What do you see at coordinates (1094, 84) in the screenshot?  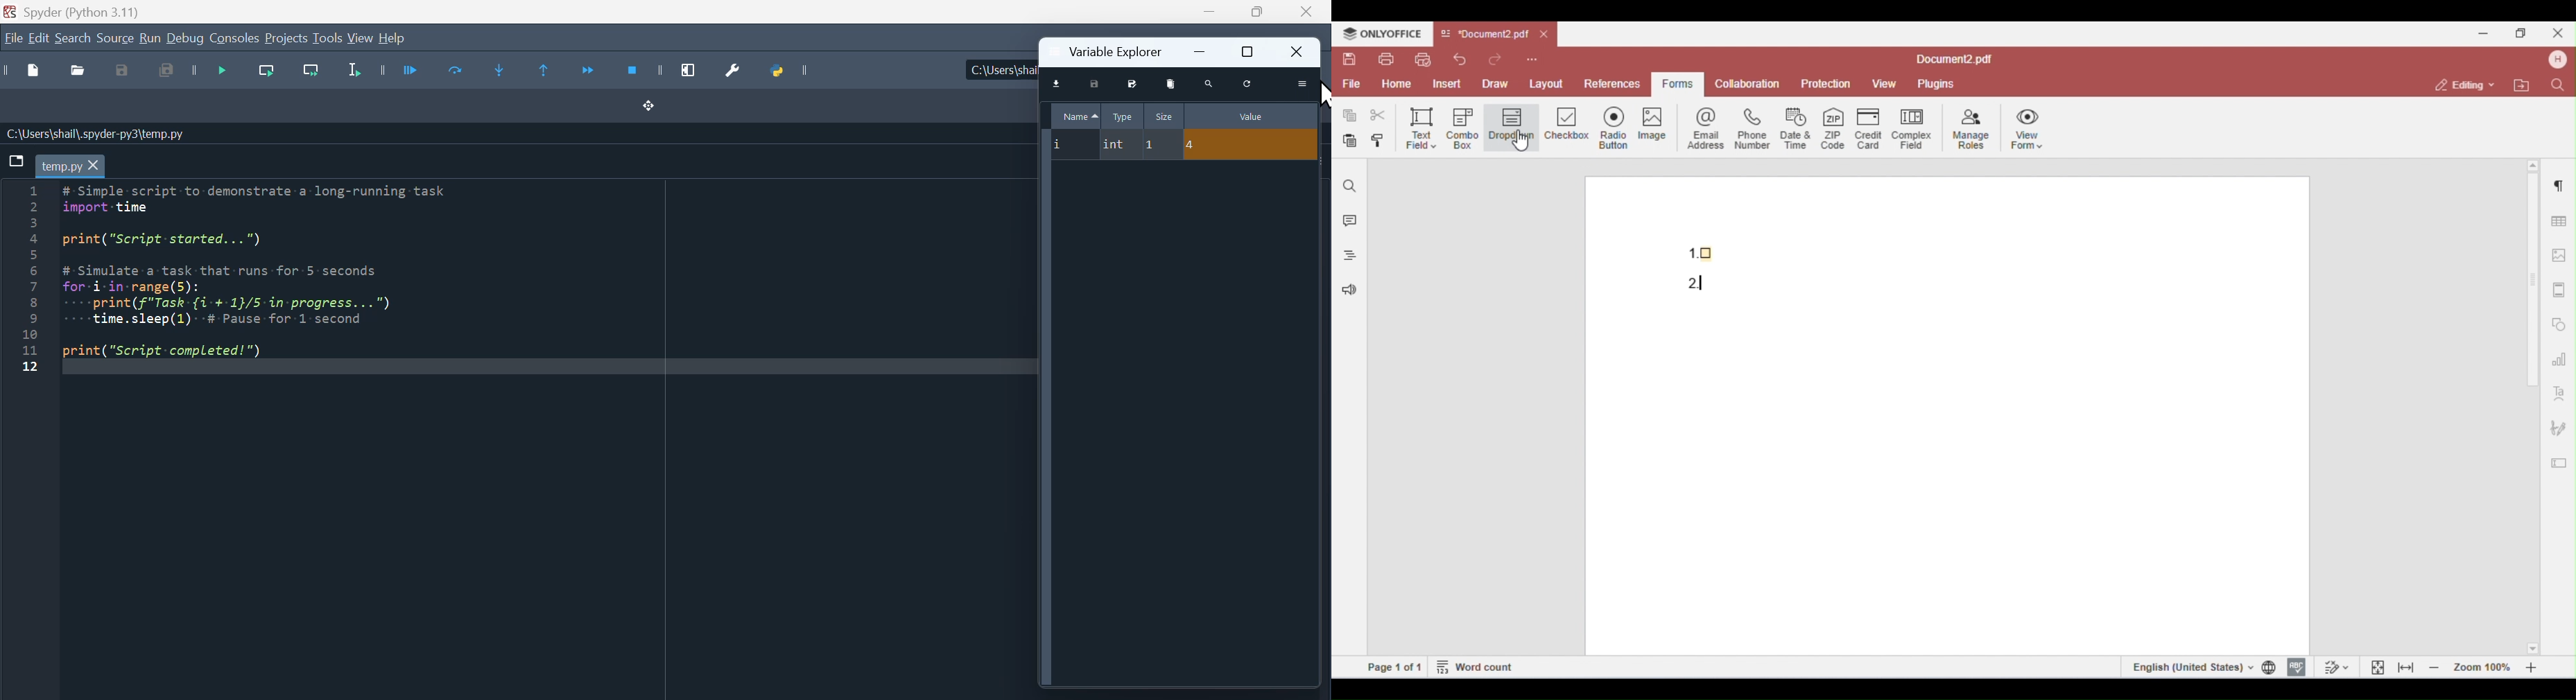 I see `save data` at bounding box center [1094, 84].